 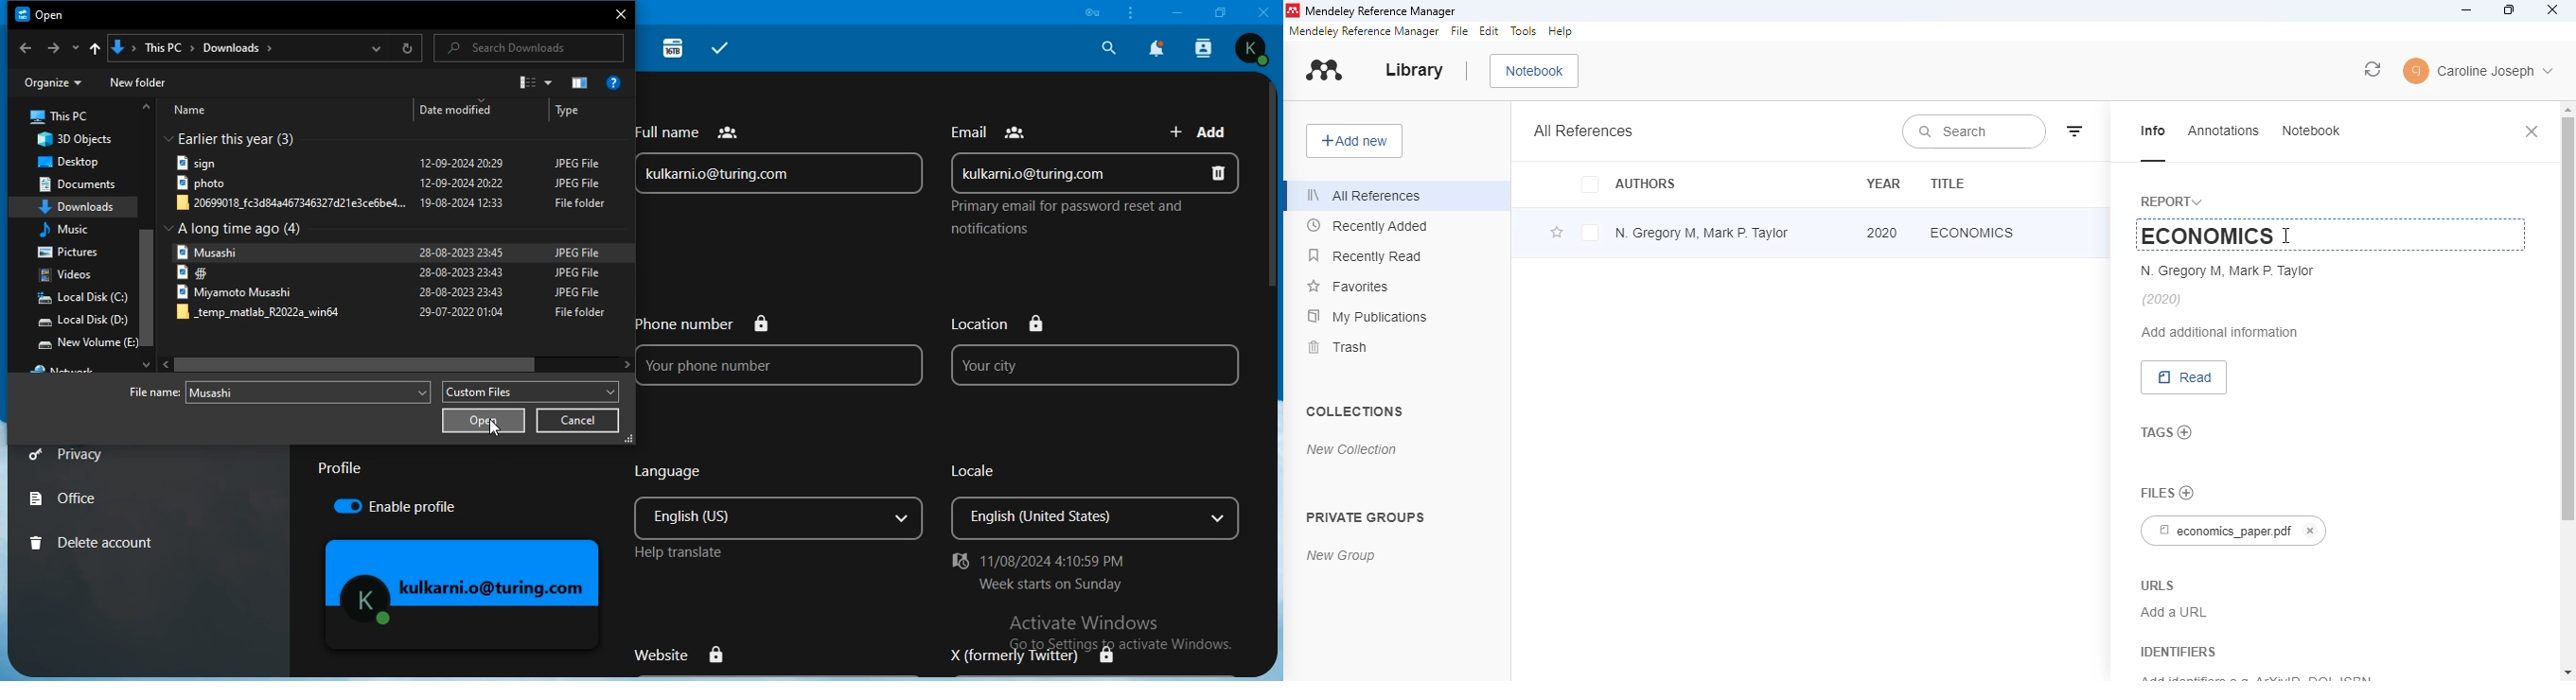 What do you see at coordinates (389, 165) in the screenshot?
I see `file` at bounding box center [389, 165].